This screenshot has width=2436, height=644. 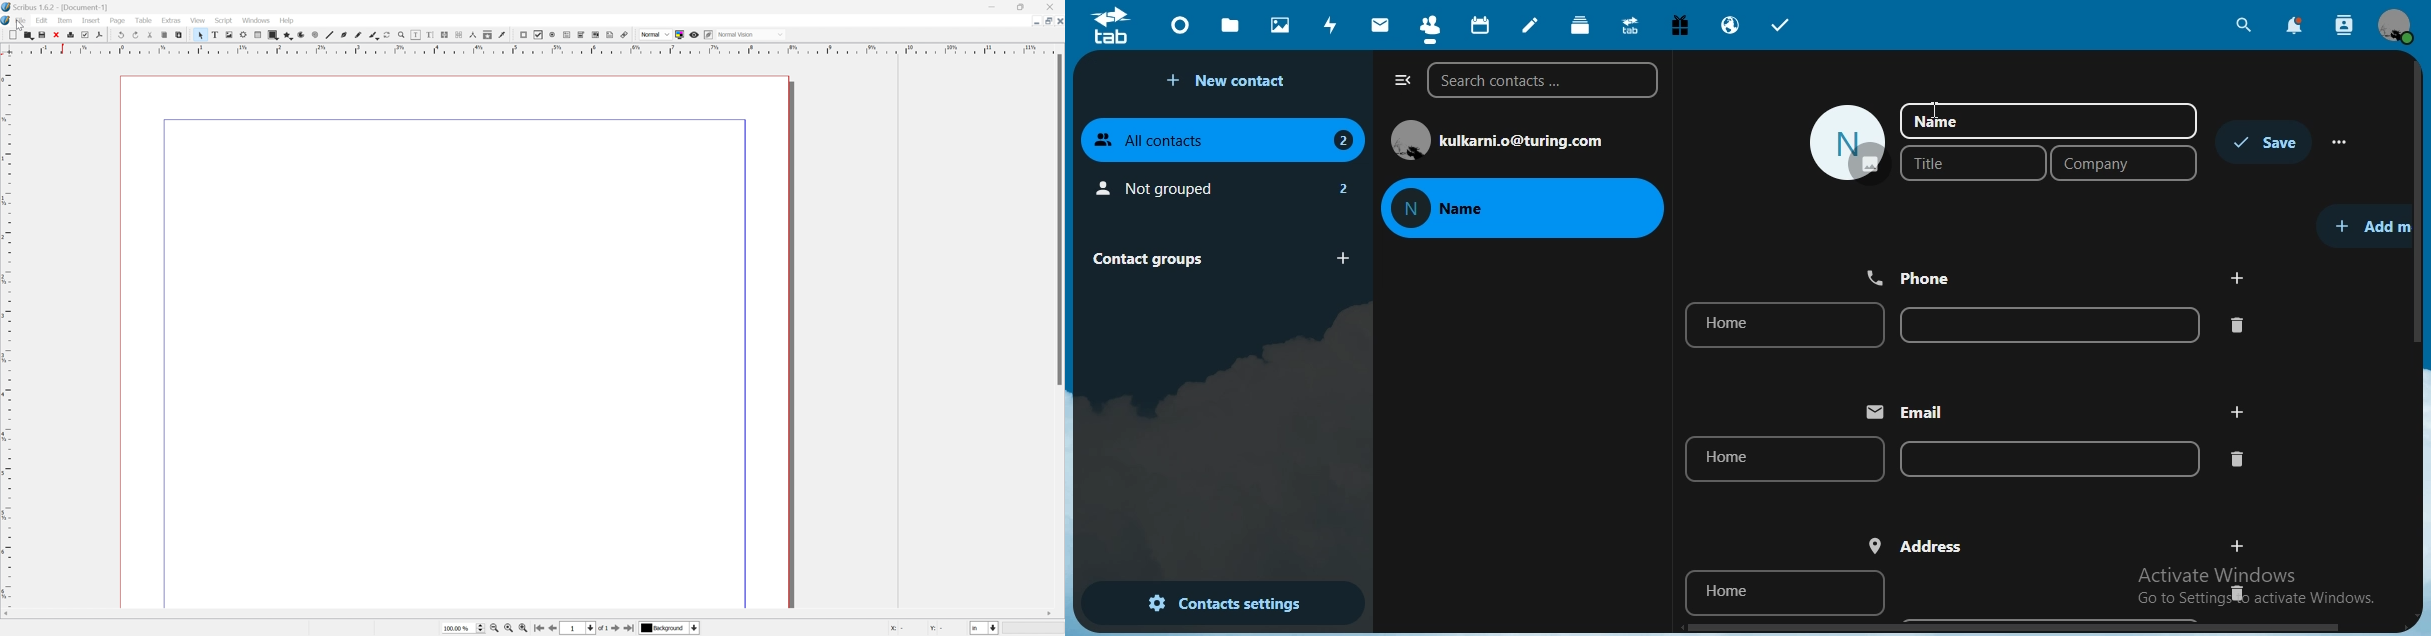 What do you see at coordinates (917, 628) in the screenshot?
I see `X: -  Y: -` at bounding box center [917, 628].